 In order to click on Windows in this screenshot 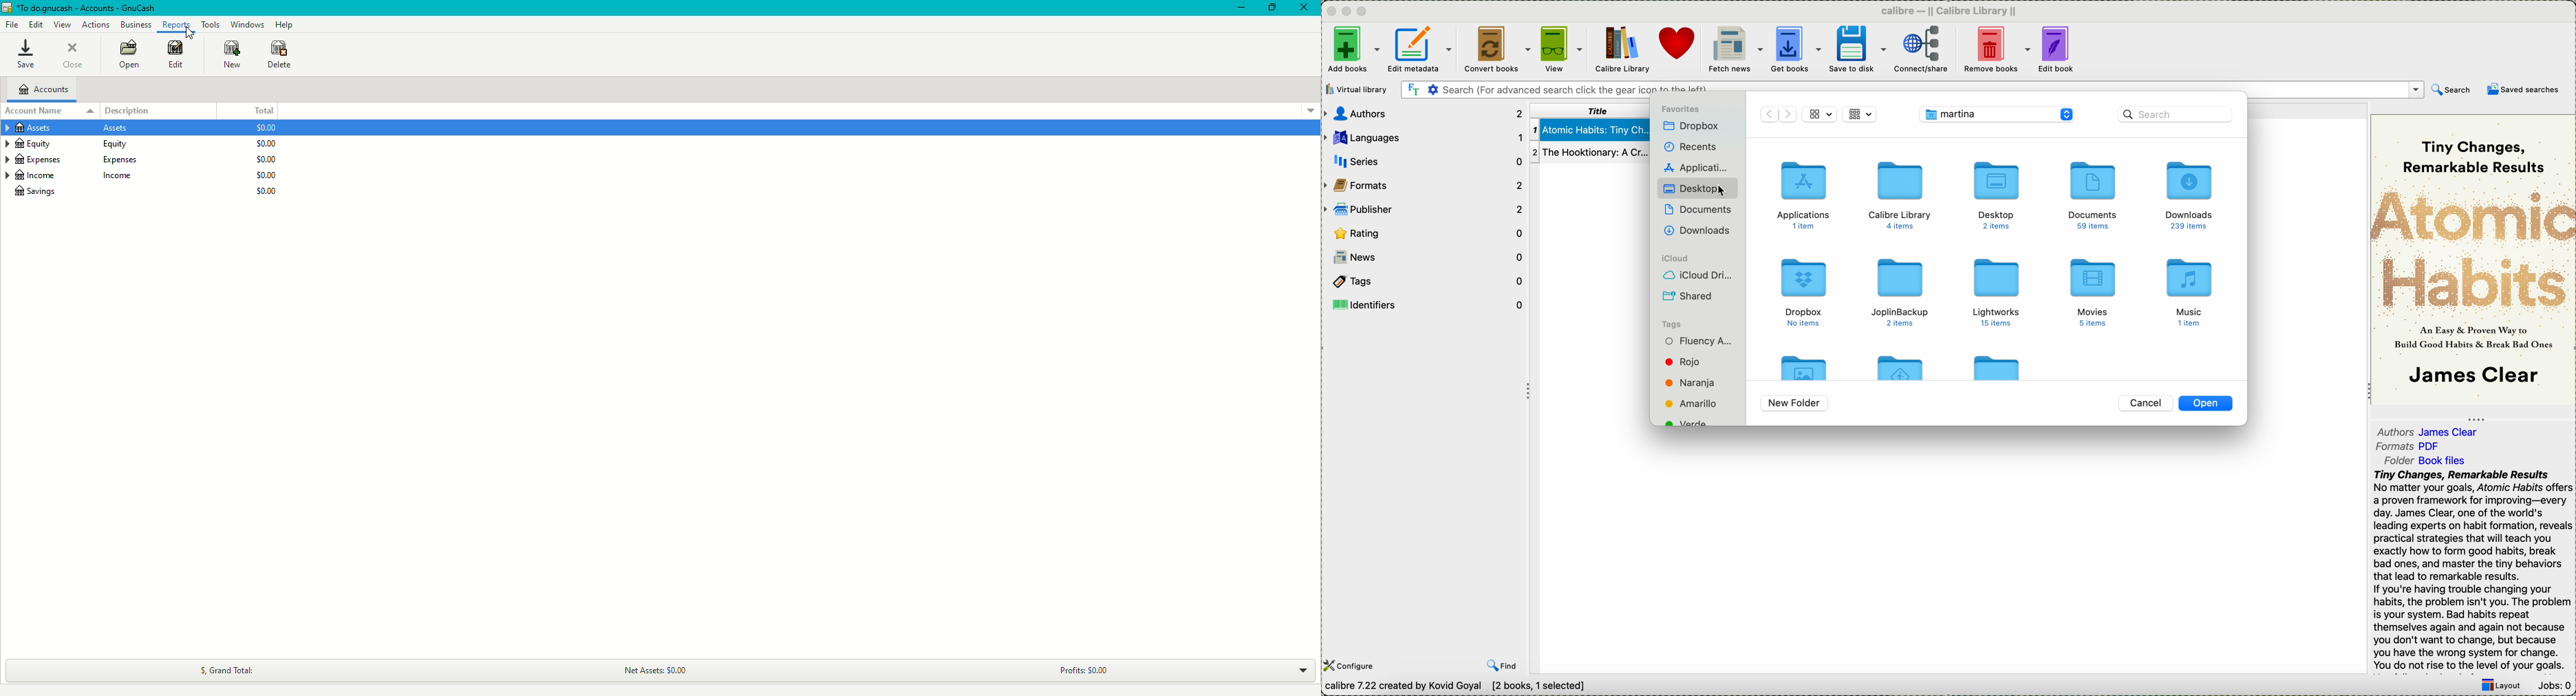, I will do `click(250, 25)`.